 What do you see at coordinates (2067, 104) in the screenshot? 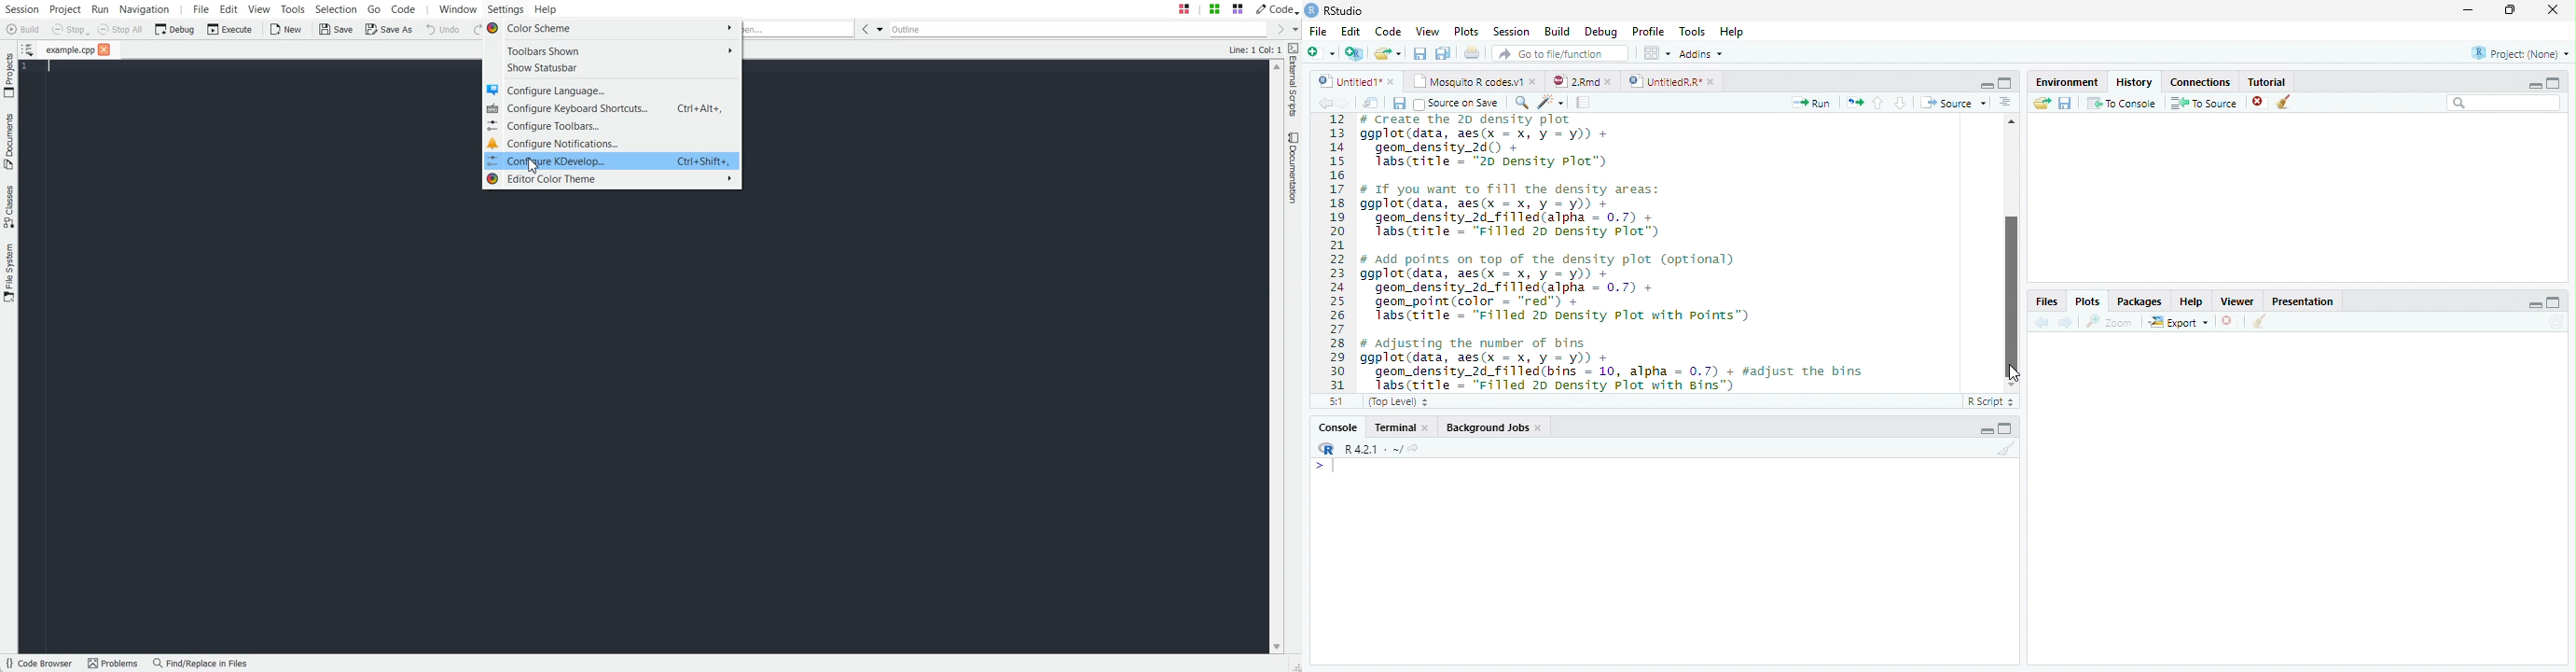
I see `save workspace` at bounding box center [2067, 104].